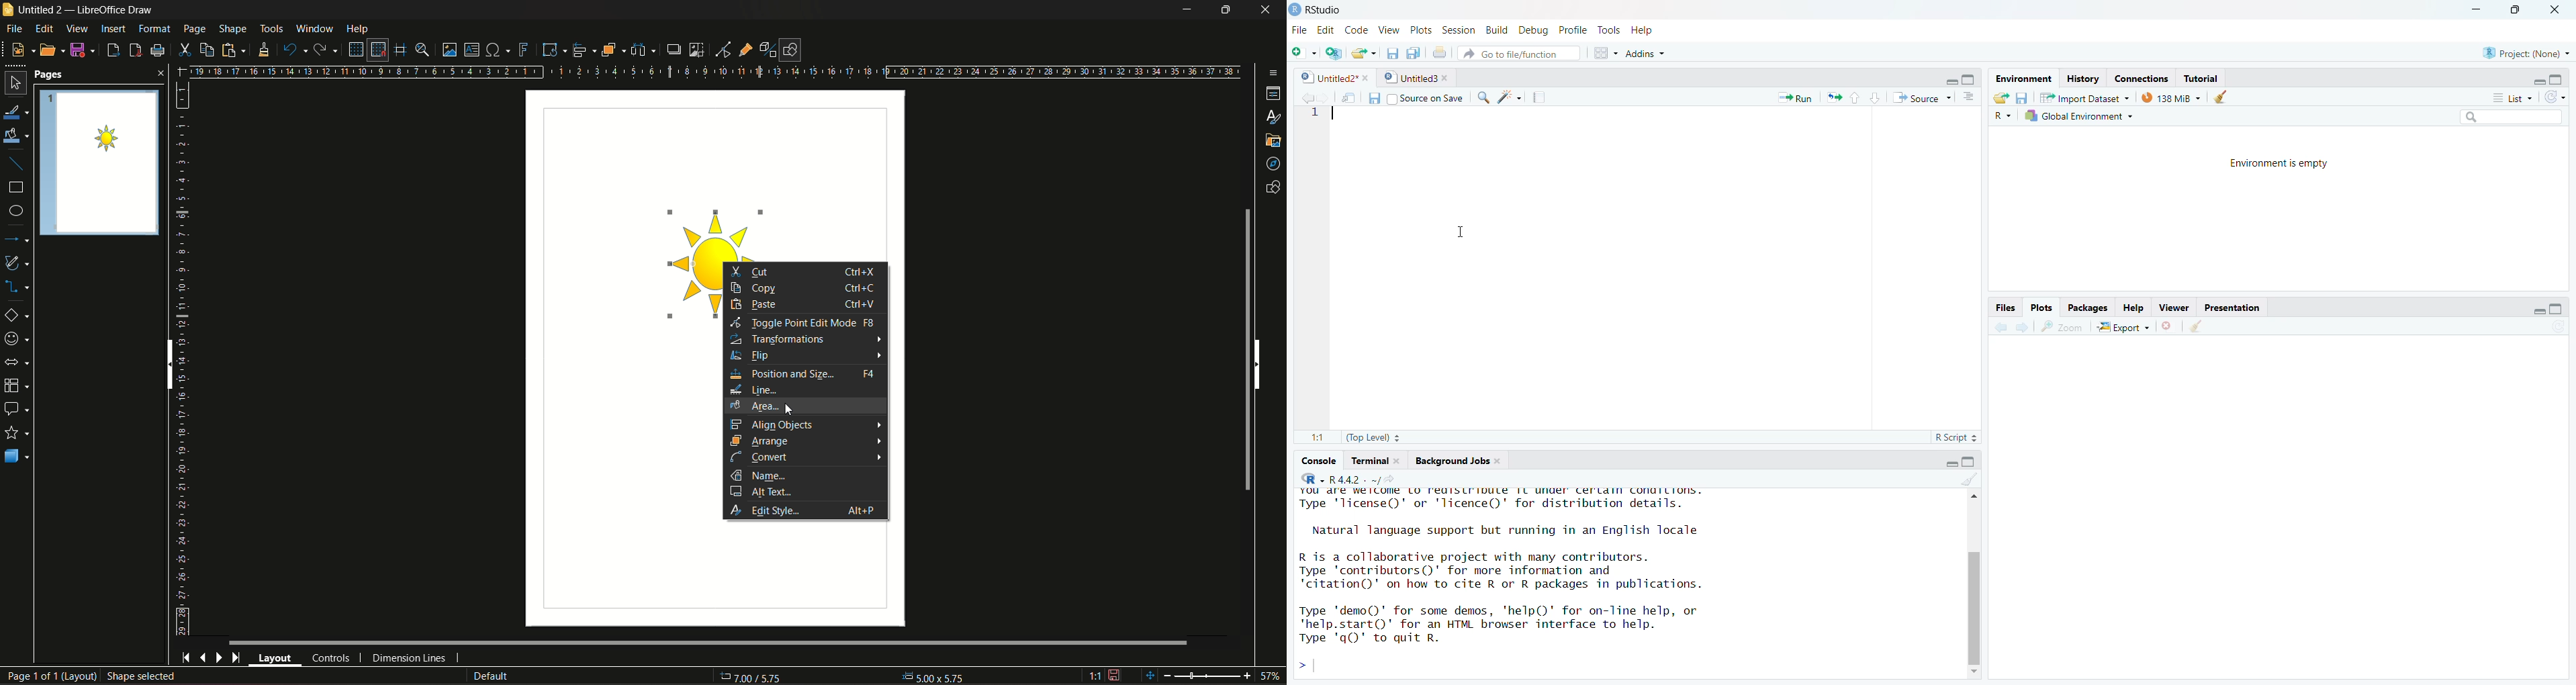 This screenshot has height=700, width=2576. What do you see at coordinates (2559, 96) in the screenshot?
I see `refresh` at bounding box center [2559, 96].